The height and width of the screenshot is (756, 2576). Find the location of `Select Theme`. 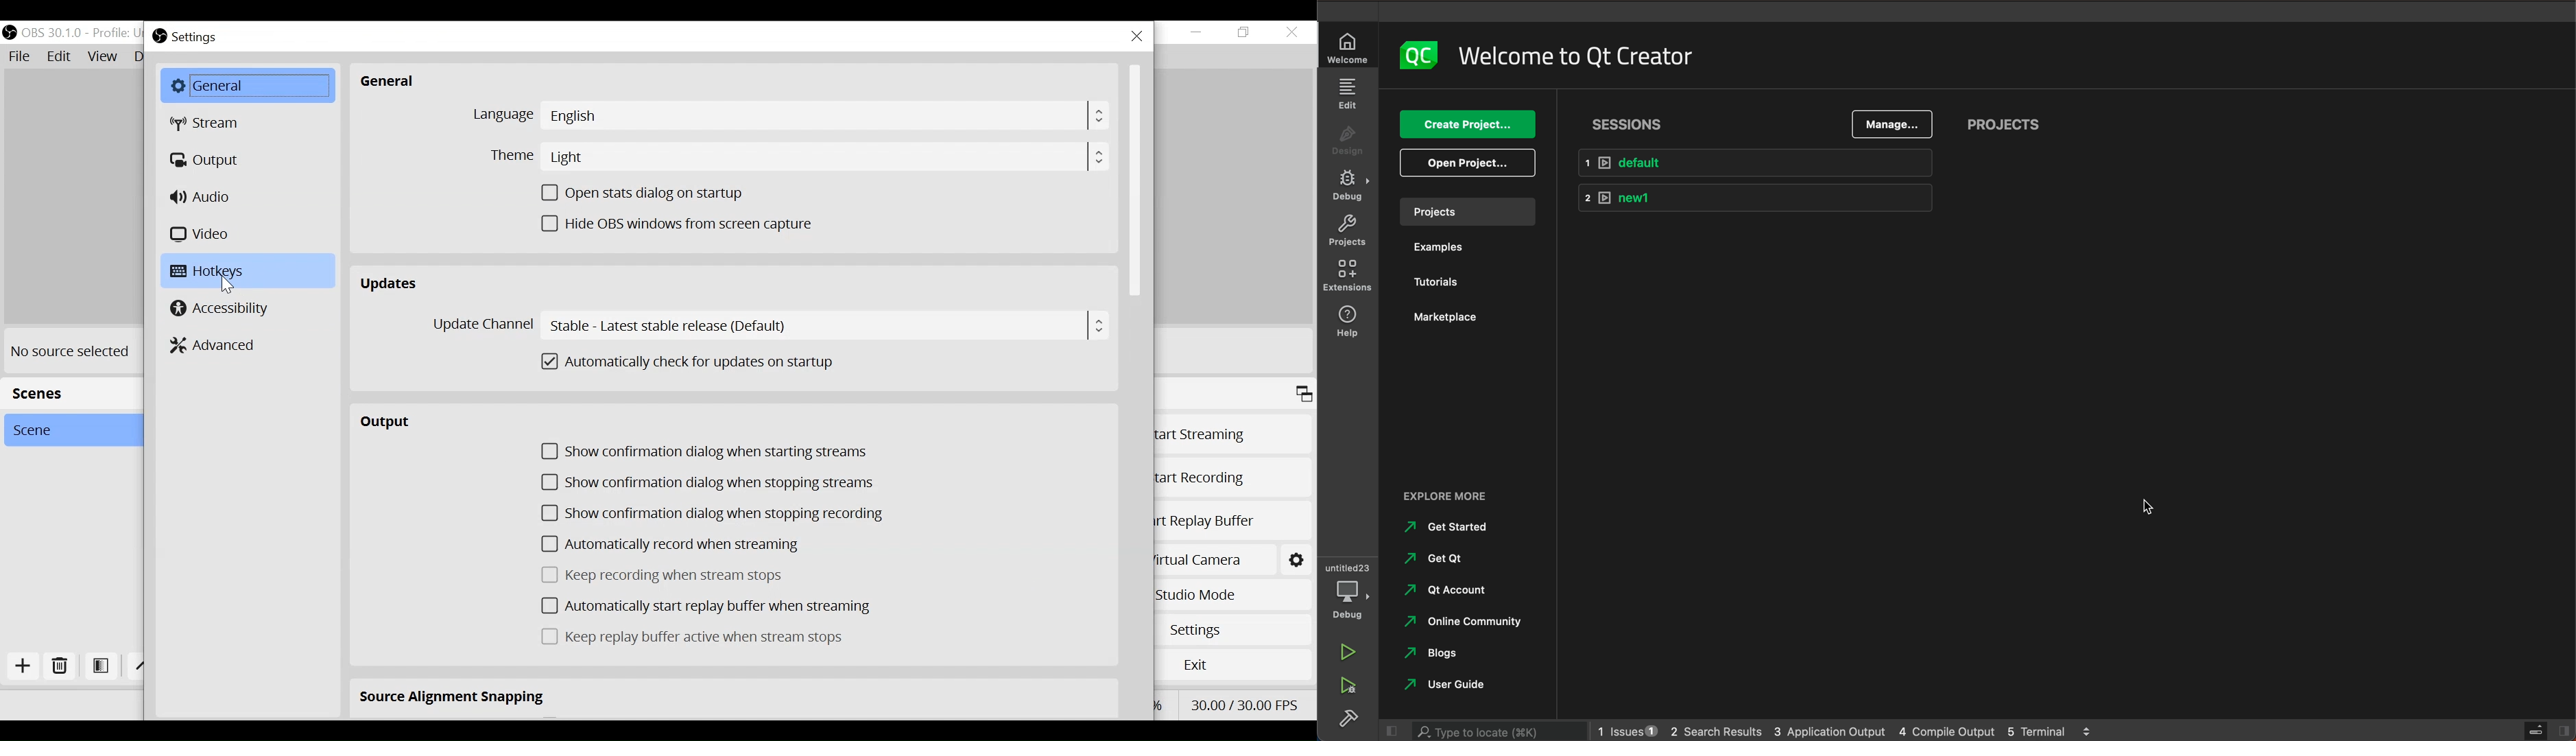

Select Theme is located at coordinates (796, 156).